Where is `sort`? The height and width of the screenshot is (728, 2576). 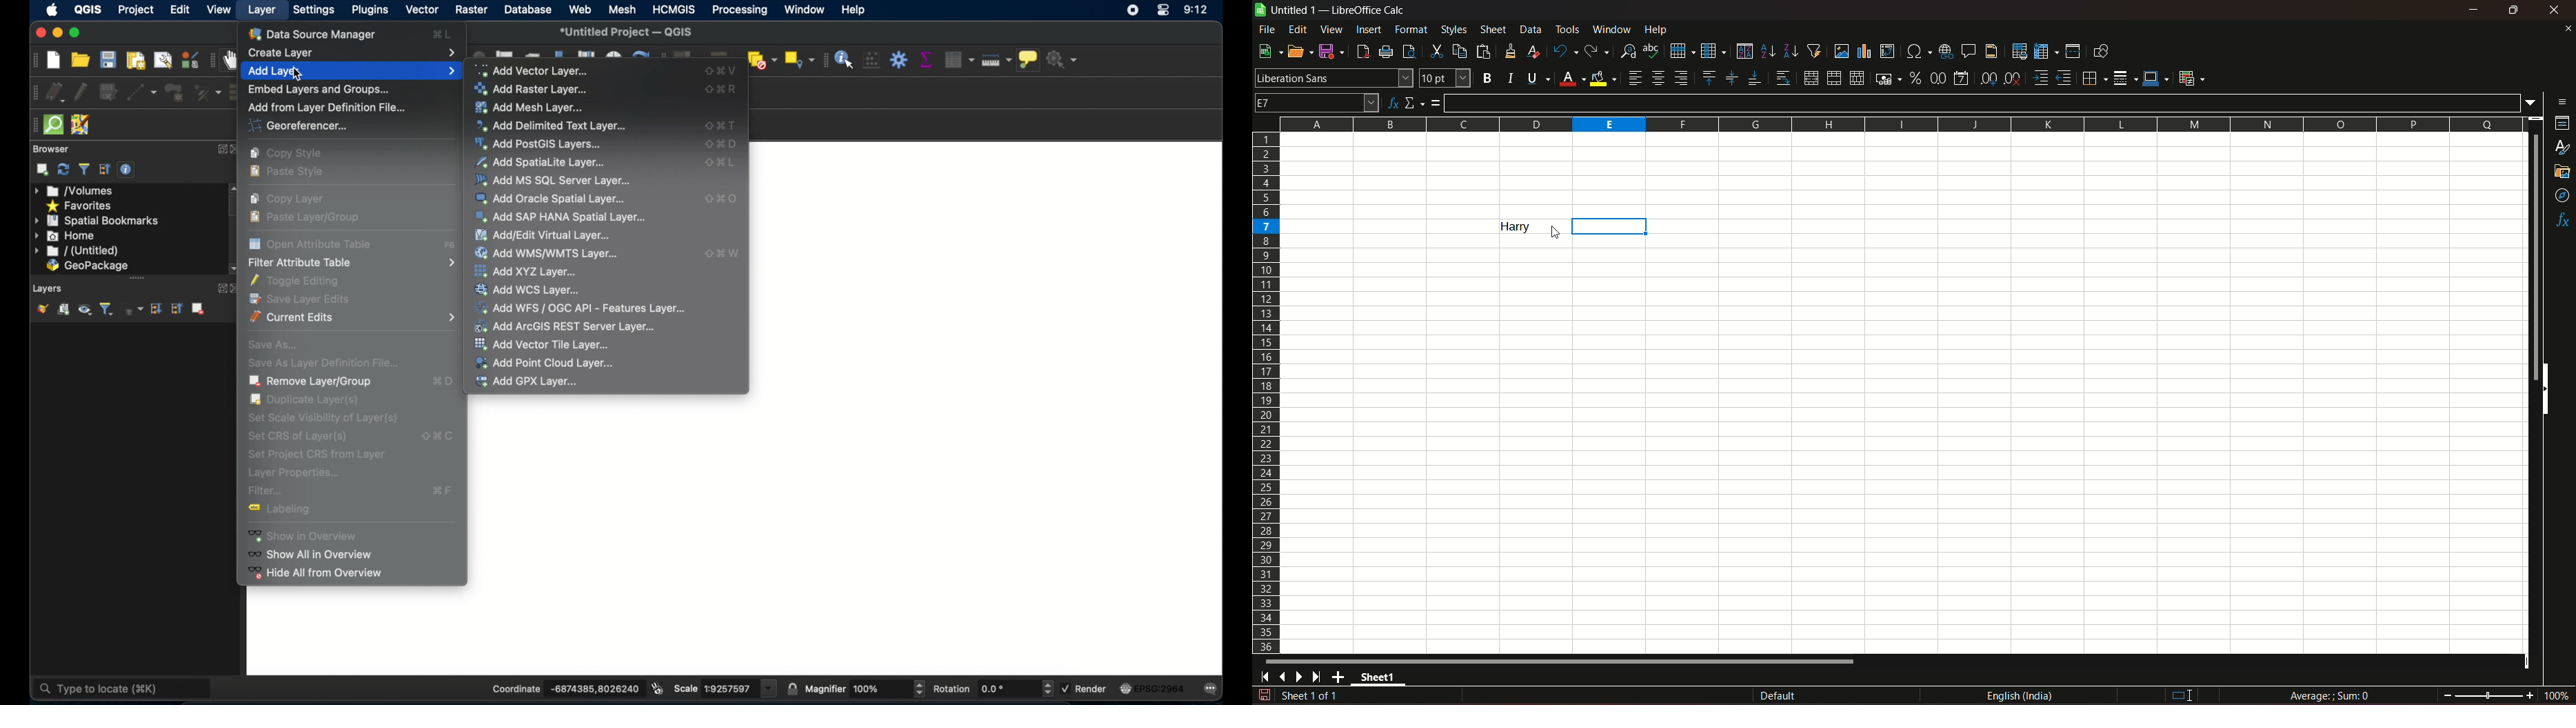
sort is located at coordinates (1744, 51).